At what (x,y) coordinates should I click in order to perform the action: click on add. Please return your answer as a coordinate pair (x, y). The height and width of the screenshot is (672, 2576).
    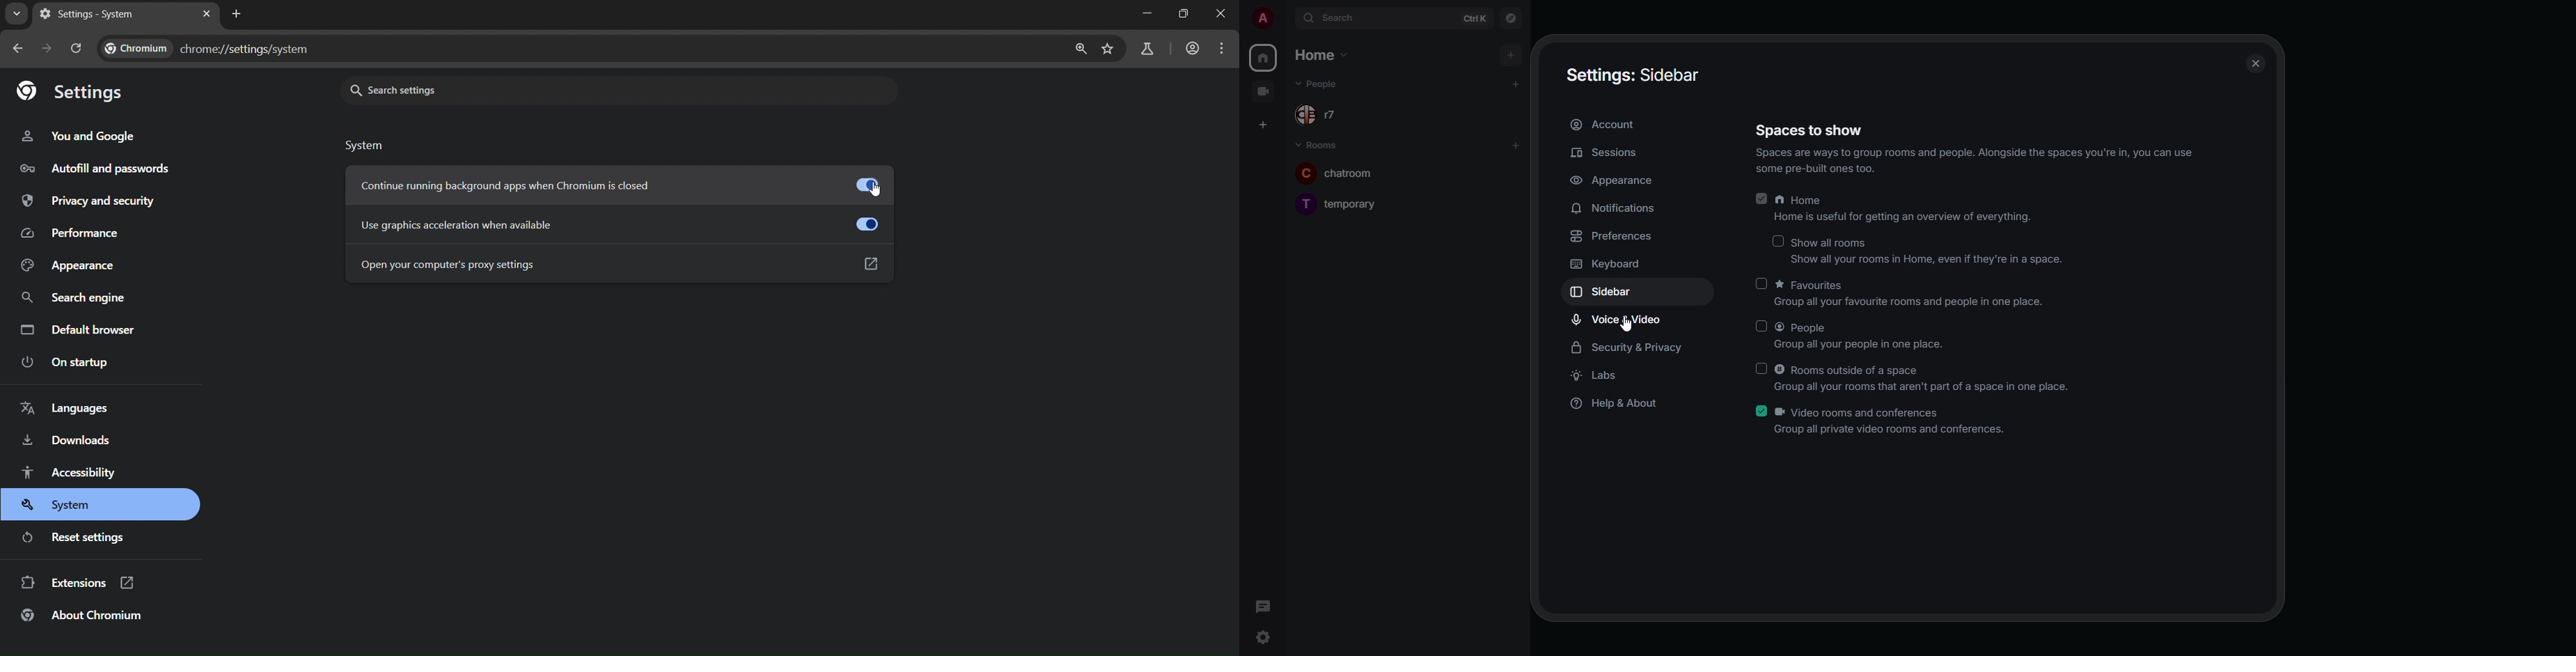
    Looking at the image, I should click on (1517, 84).